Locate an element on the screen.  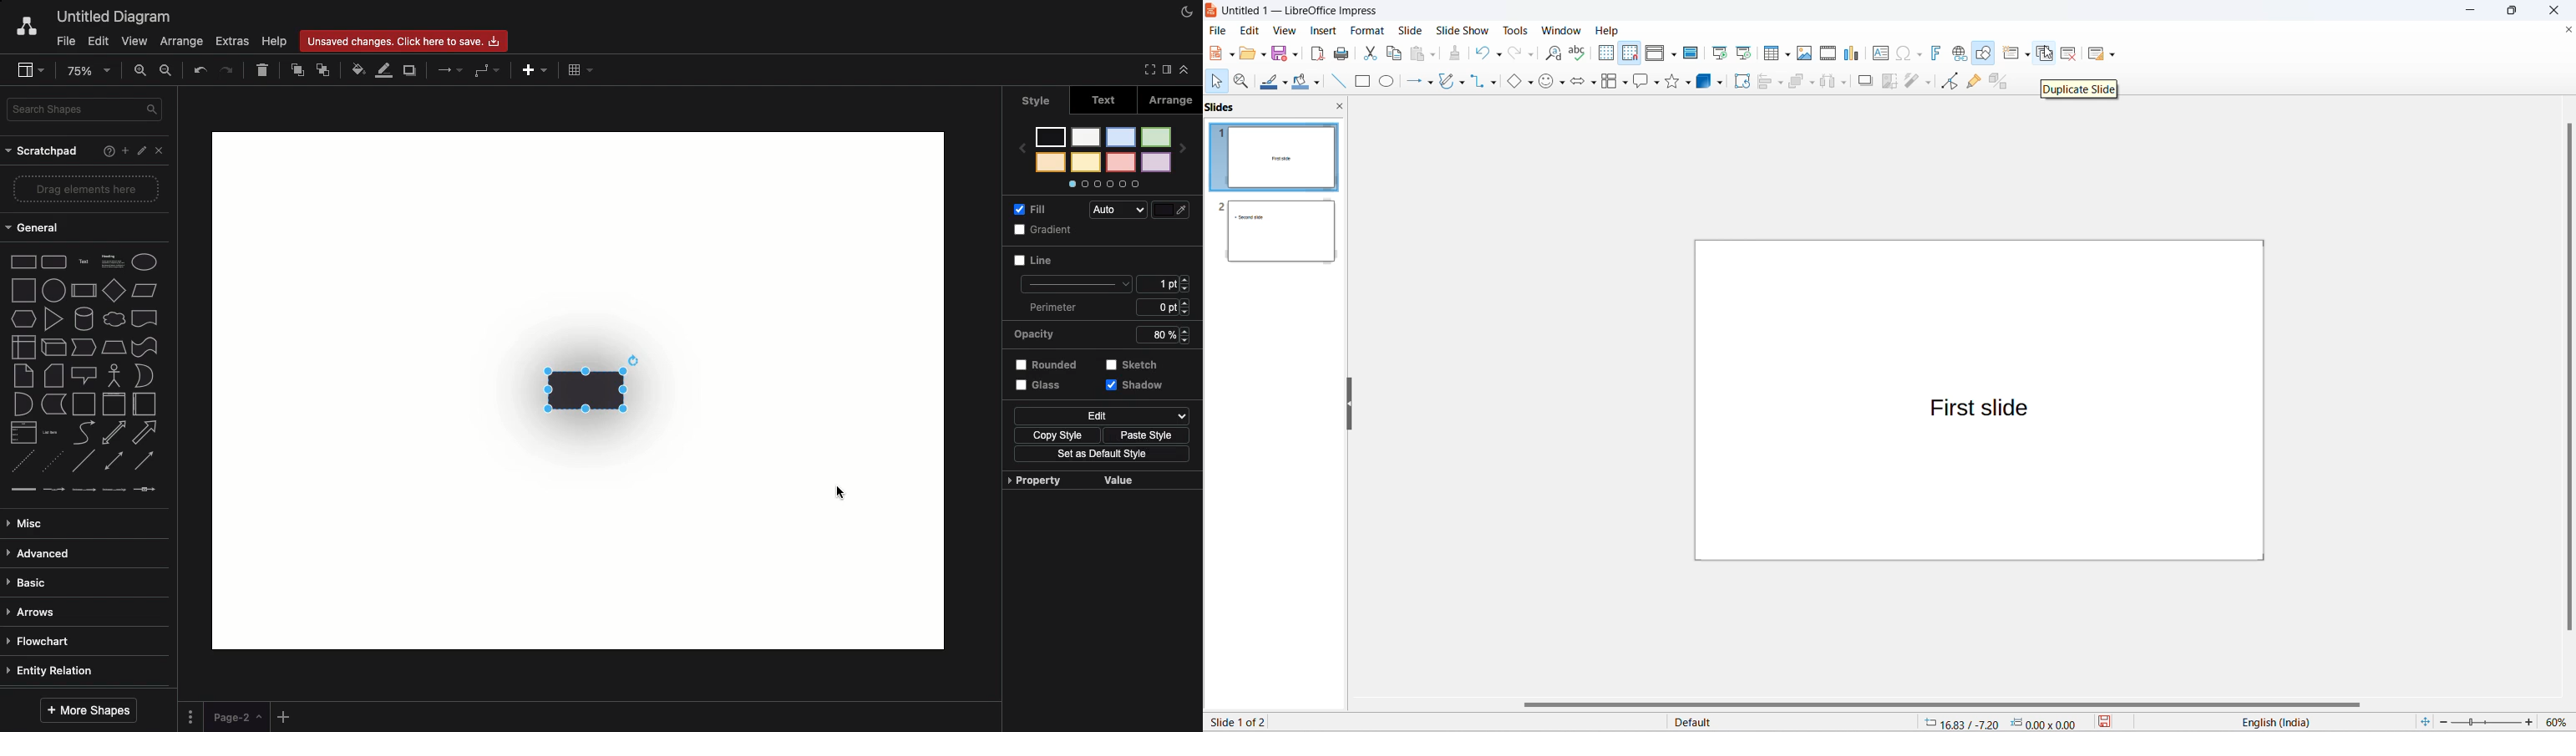
file title is located at coordinates (1302, 11).